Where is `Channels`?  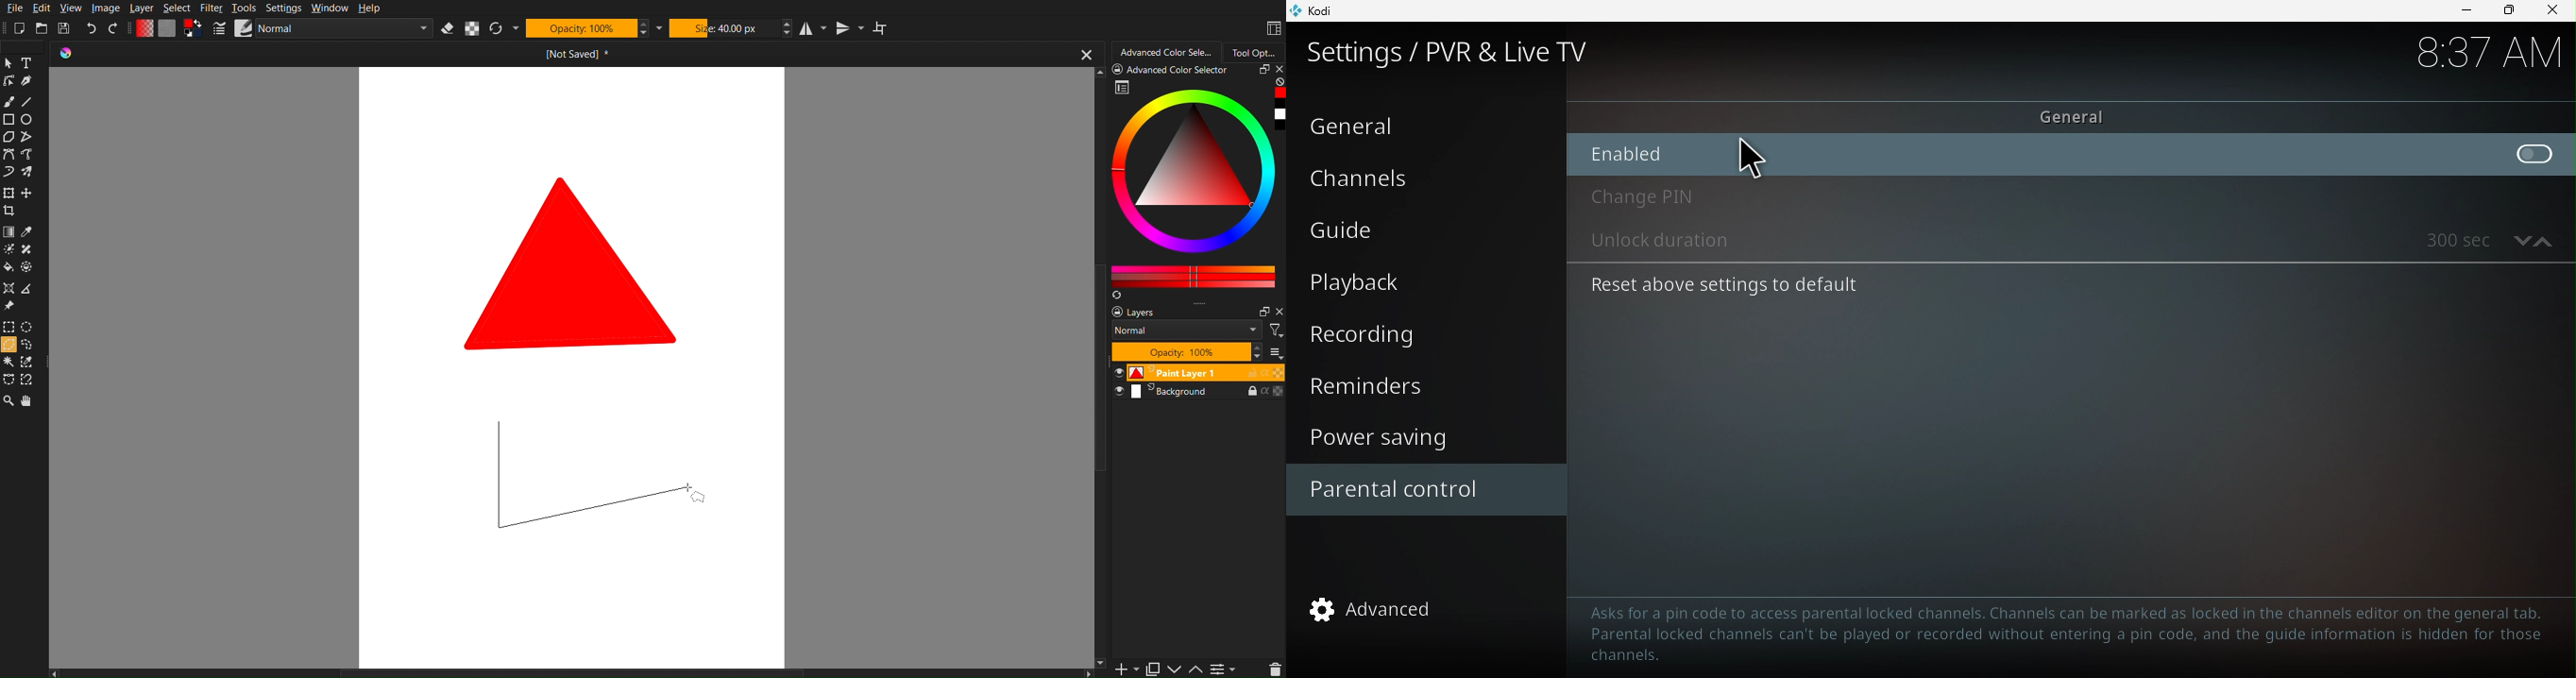
Channels is located at coordinates (1420, 177).